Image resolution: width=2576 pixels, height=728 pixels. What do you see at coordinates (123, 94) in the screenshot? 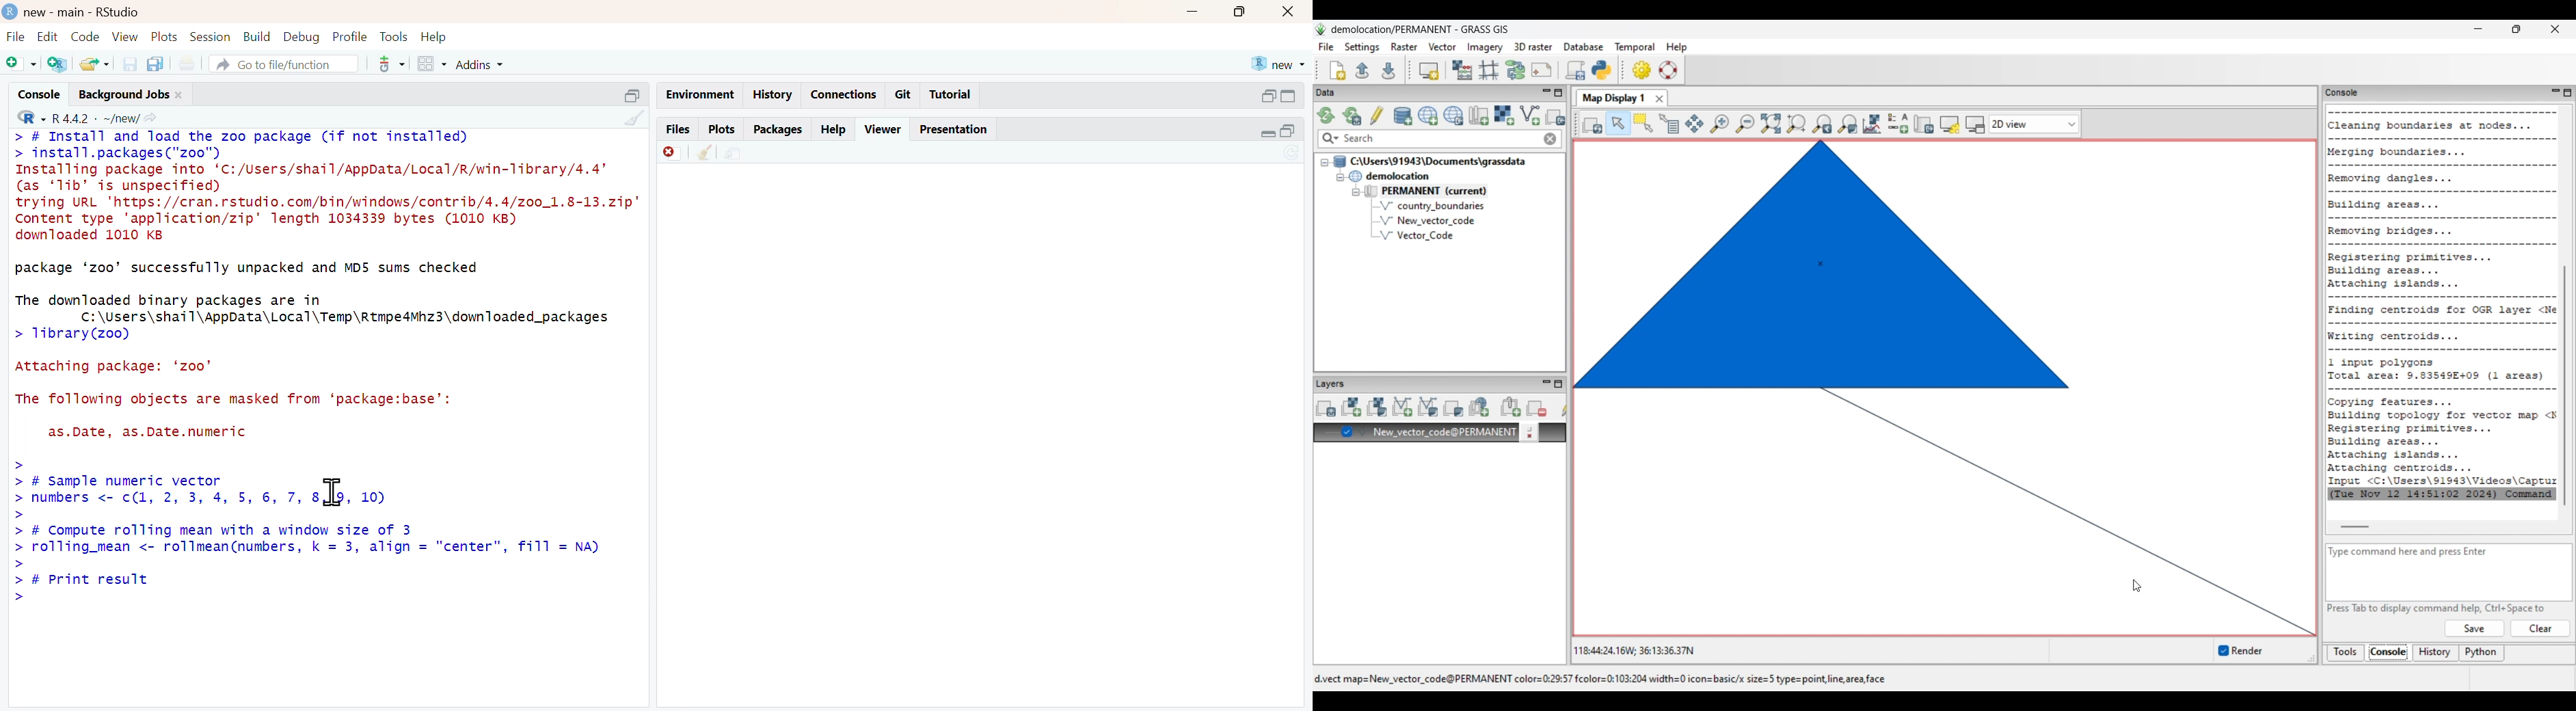
I see `Background jobs` at bounding box center [123, 94].